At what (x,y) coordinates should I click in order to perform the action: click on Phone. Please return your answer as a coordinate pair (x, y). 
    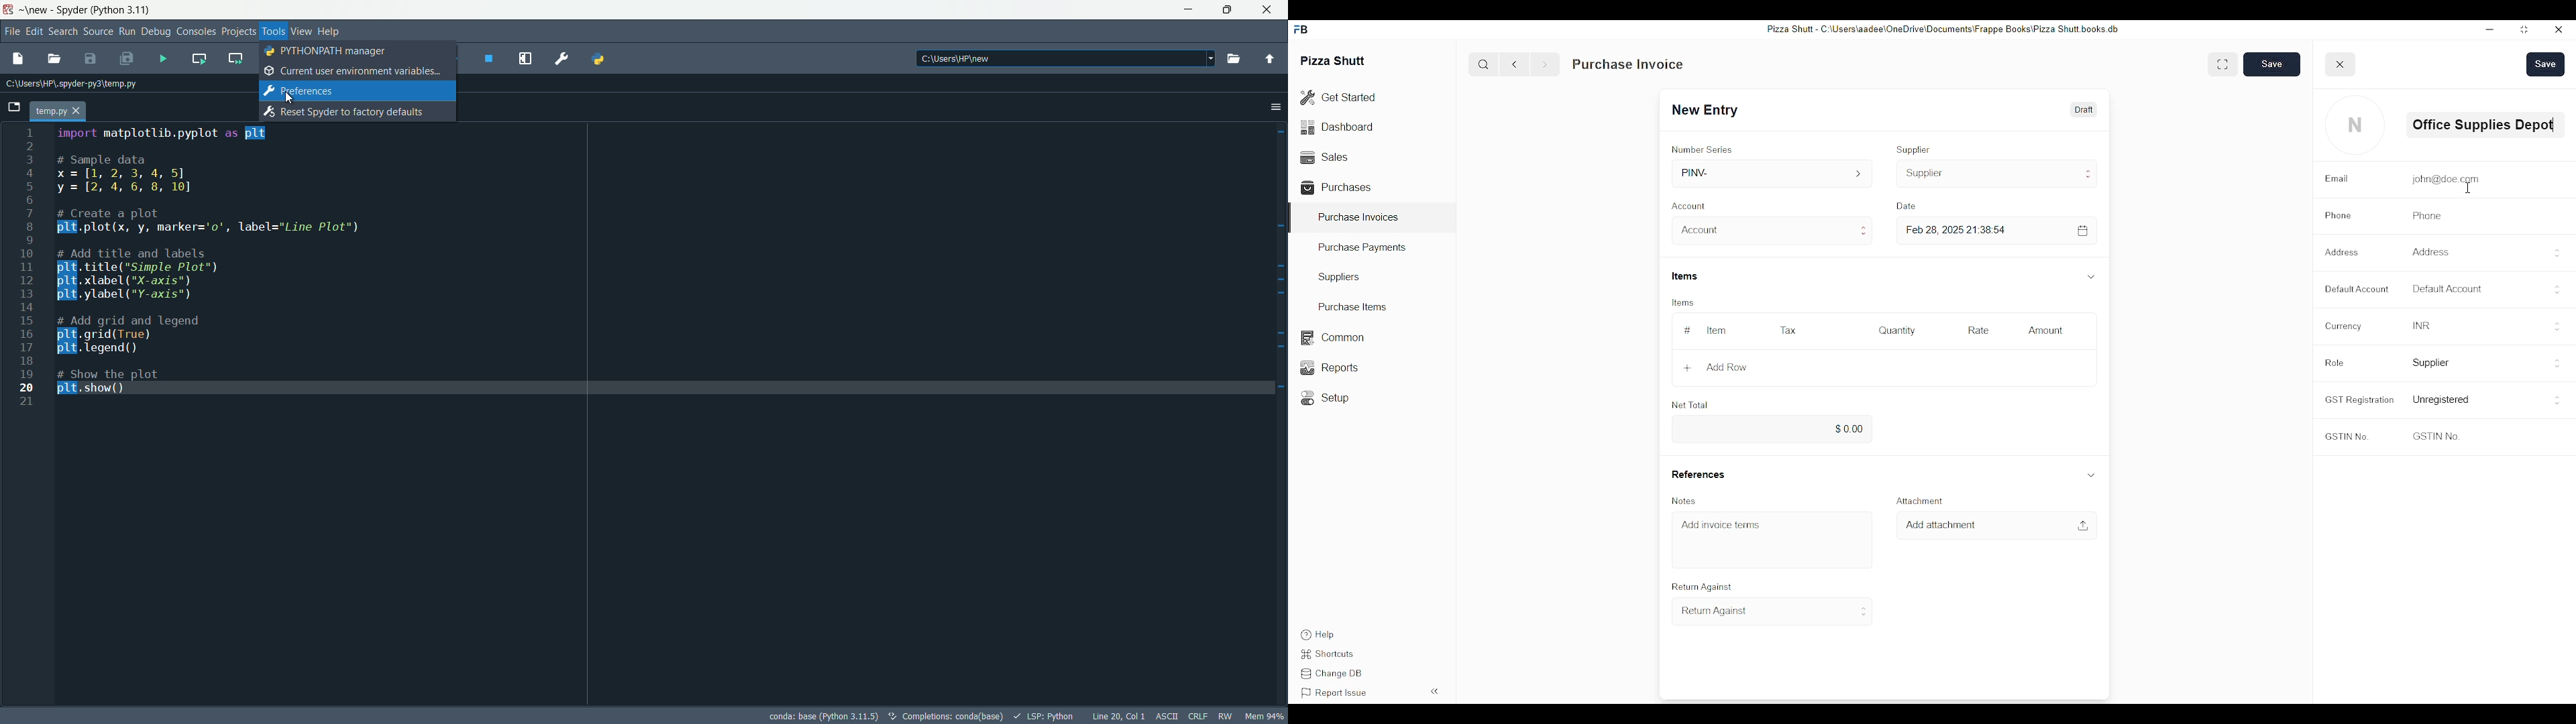
    Looking at the image, I should click on (2424, 216).